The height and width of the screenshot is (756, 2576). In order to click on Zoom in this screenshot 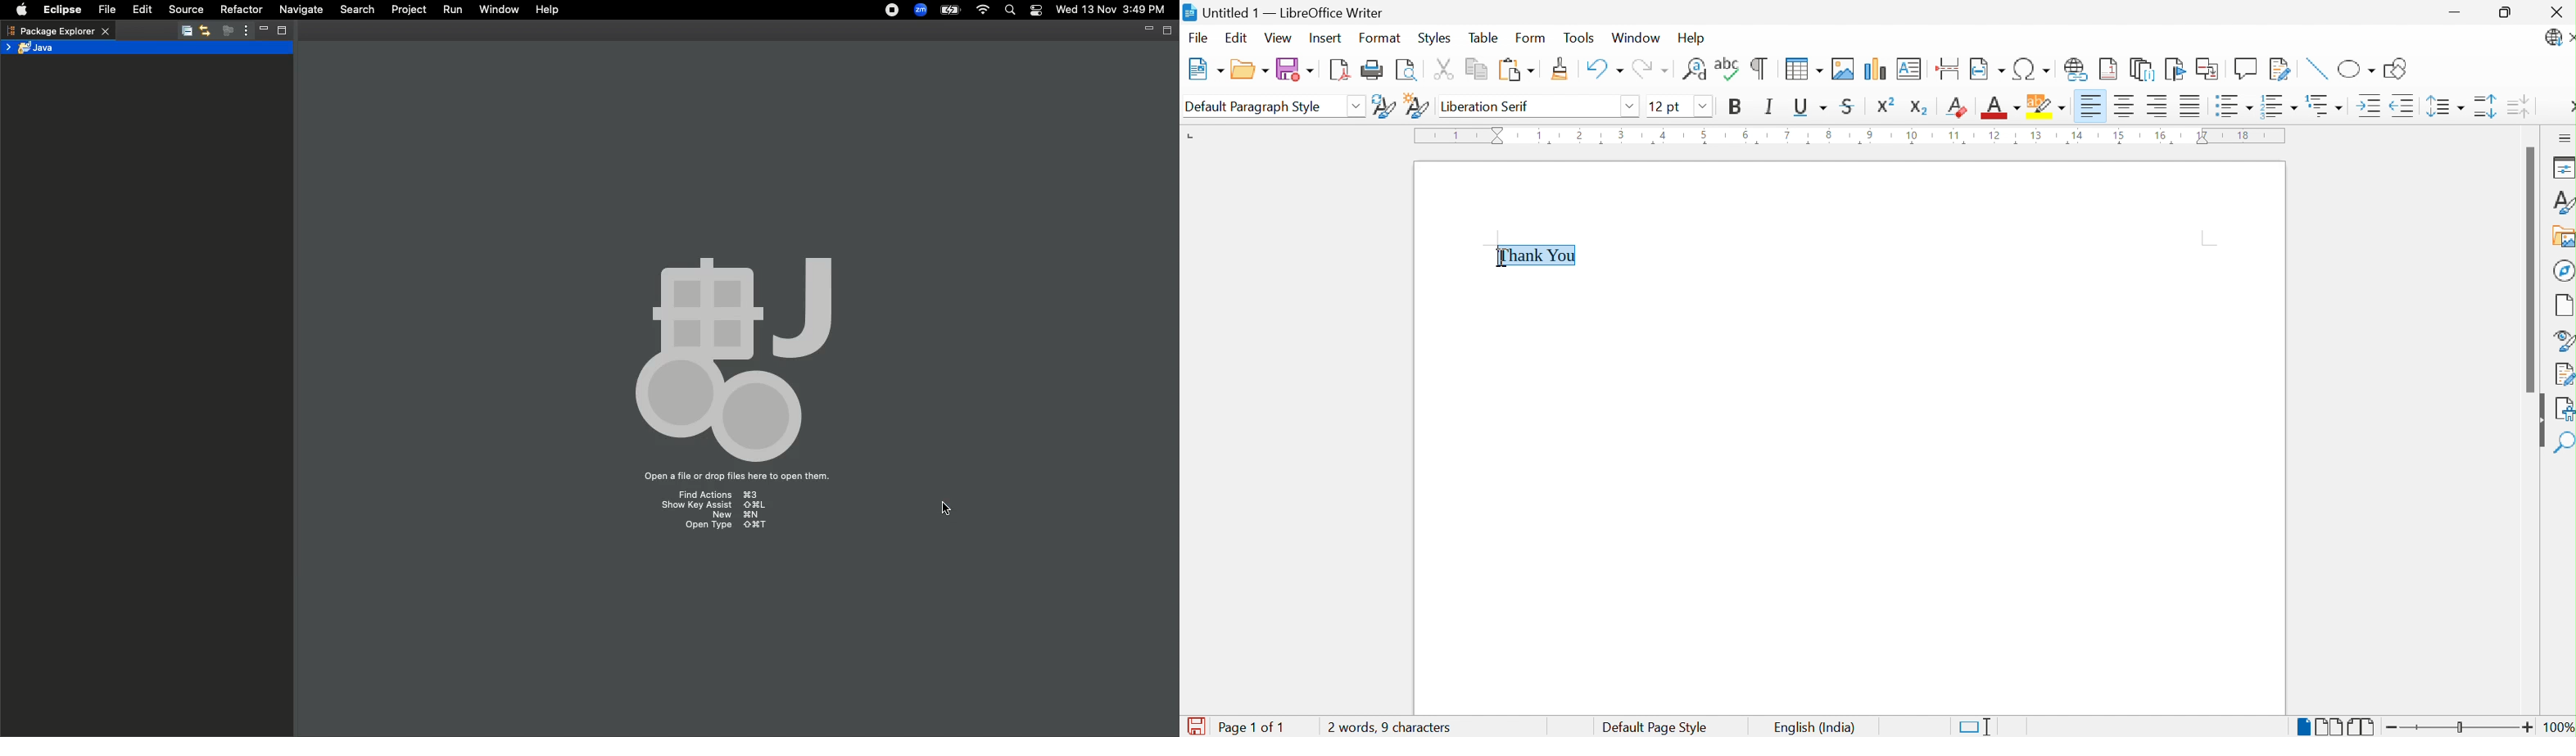, I will do `click(921, 10)`.